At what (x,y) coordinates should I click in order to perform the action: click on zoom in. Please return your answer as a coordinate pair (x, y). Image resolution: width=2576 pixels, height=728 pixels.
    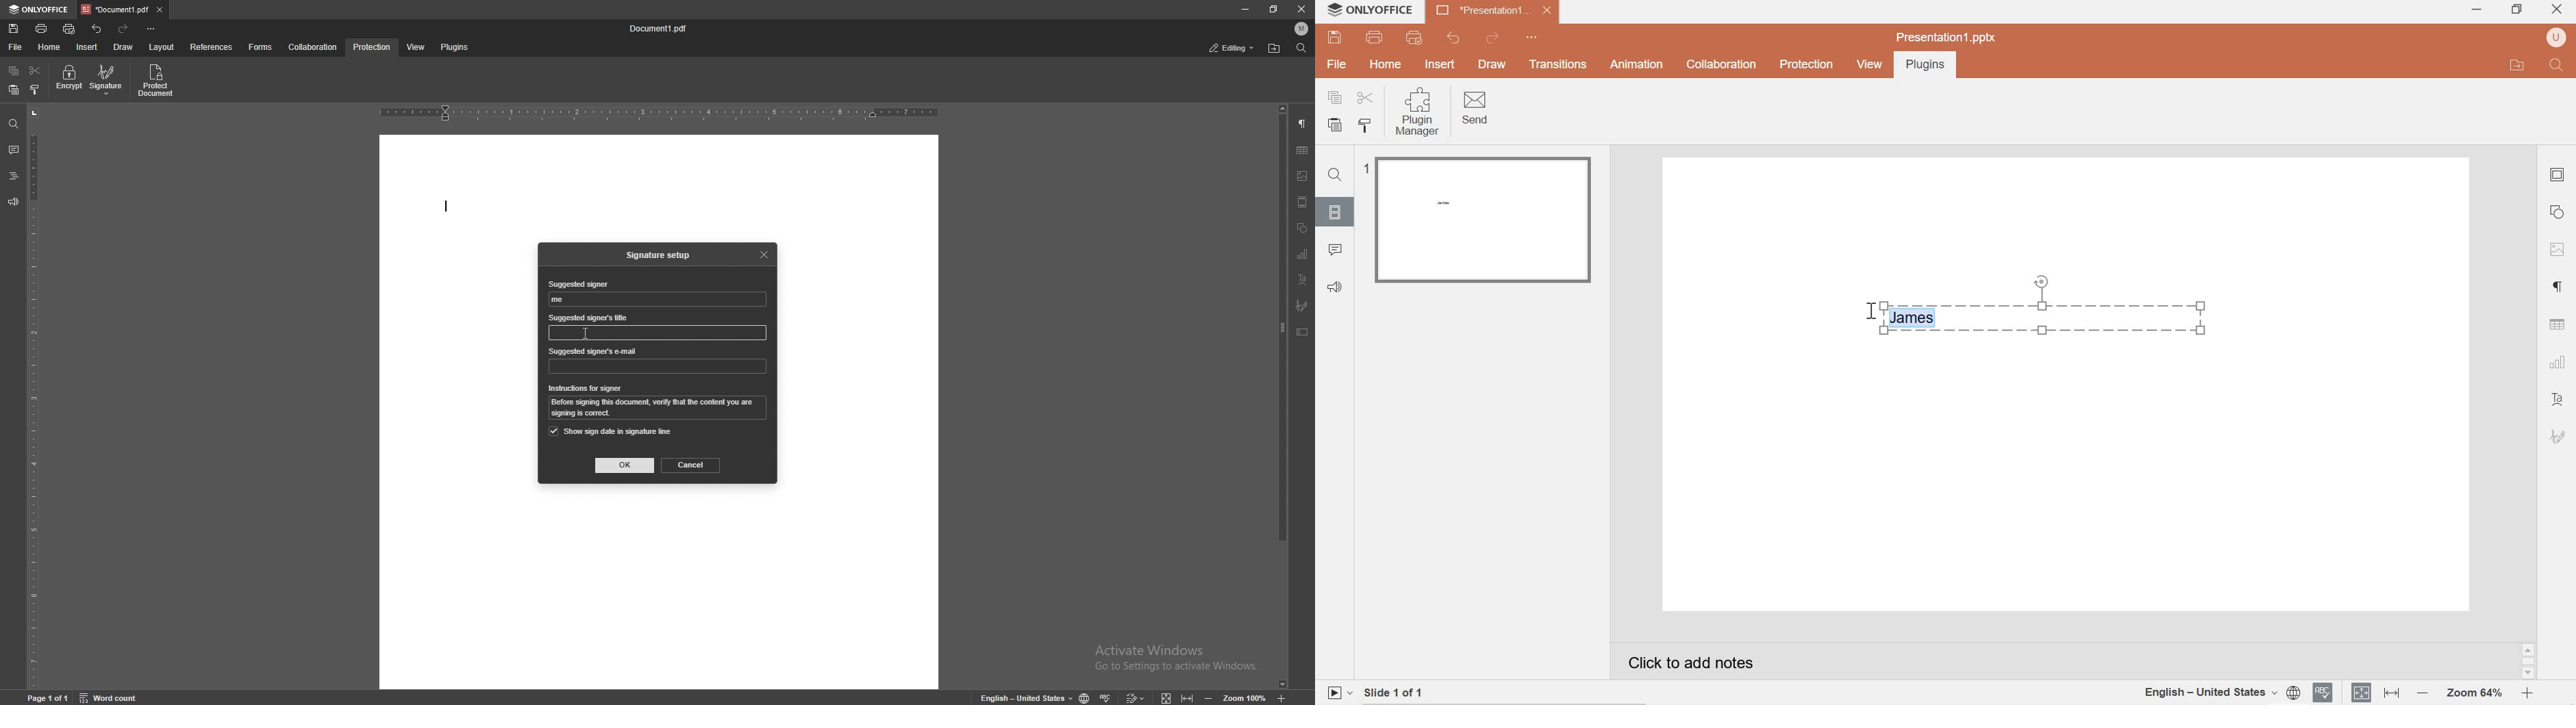
    Looking at the image, I should click on (2526, 693).